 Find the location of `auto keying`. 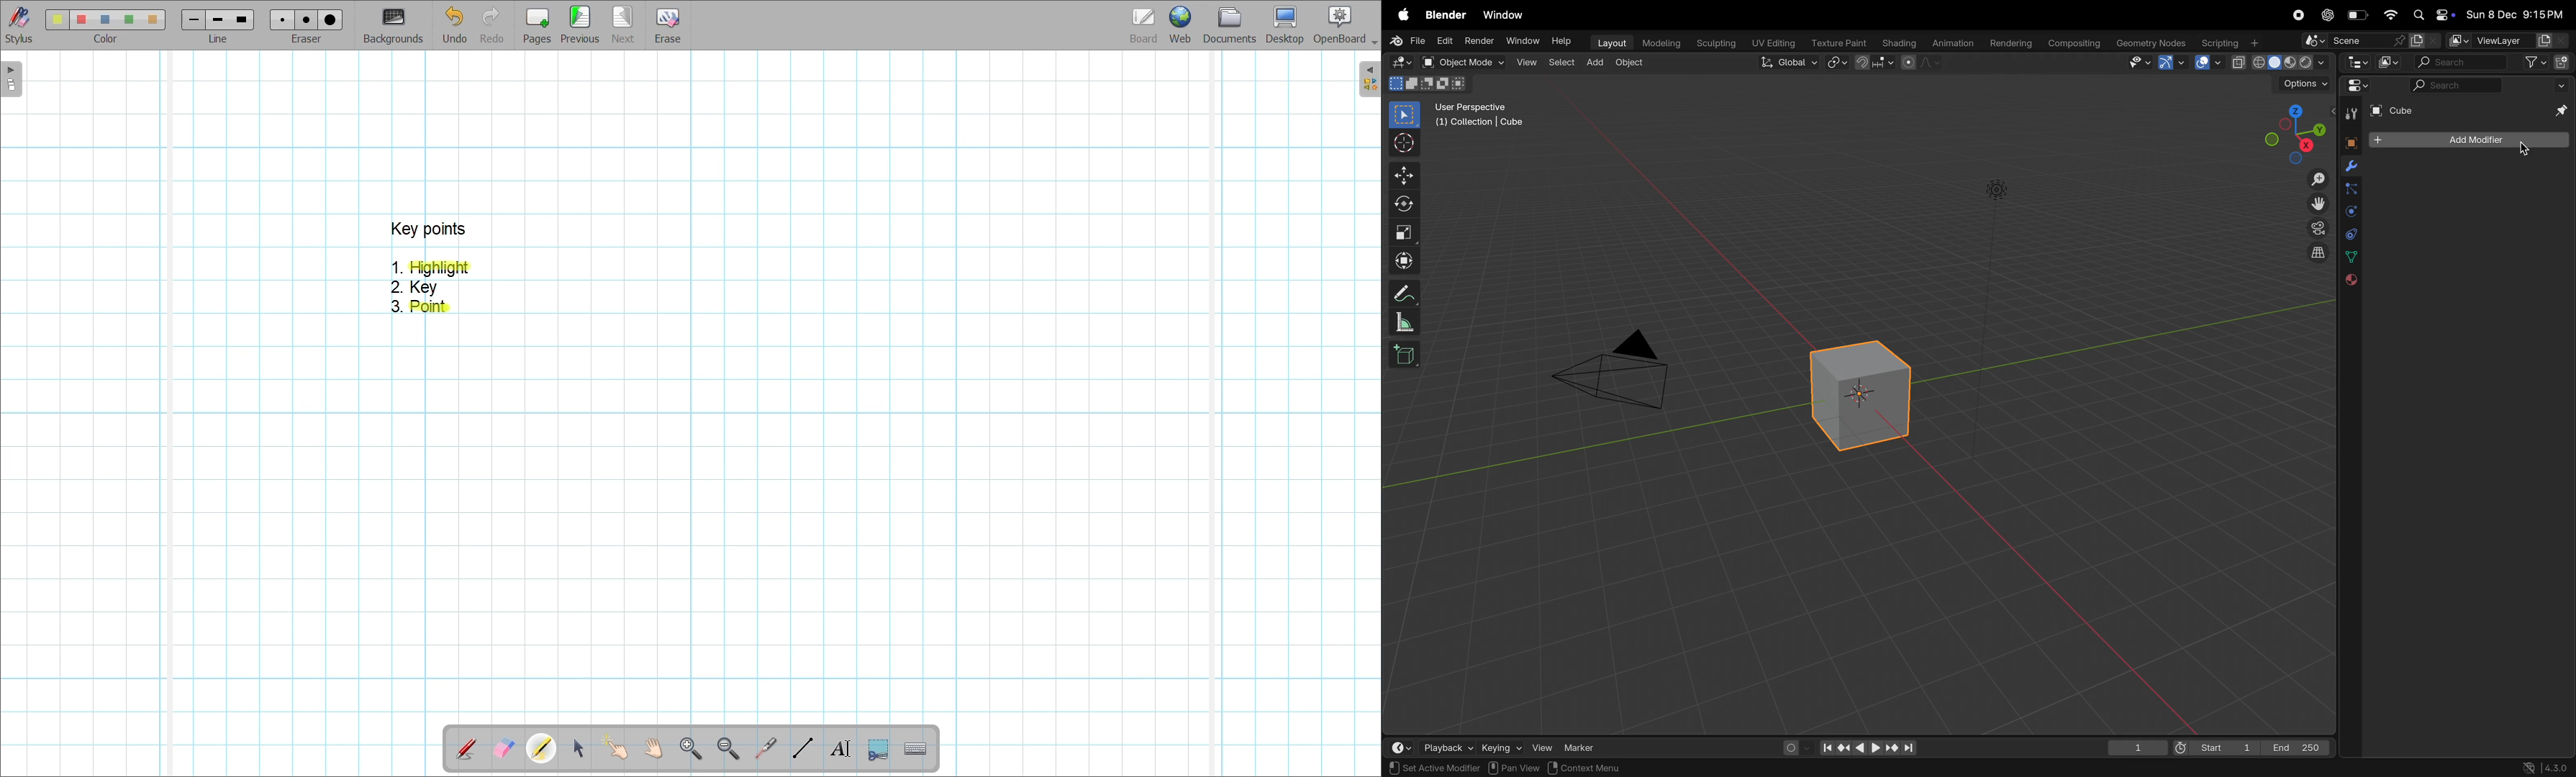

auto keying is located at coordinates (1792, 745).